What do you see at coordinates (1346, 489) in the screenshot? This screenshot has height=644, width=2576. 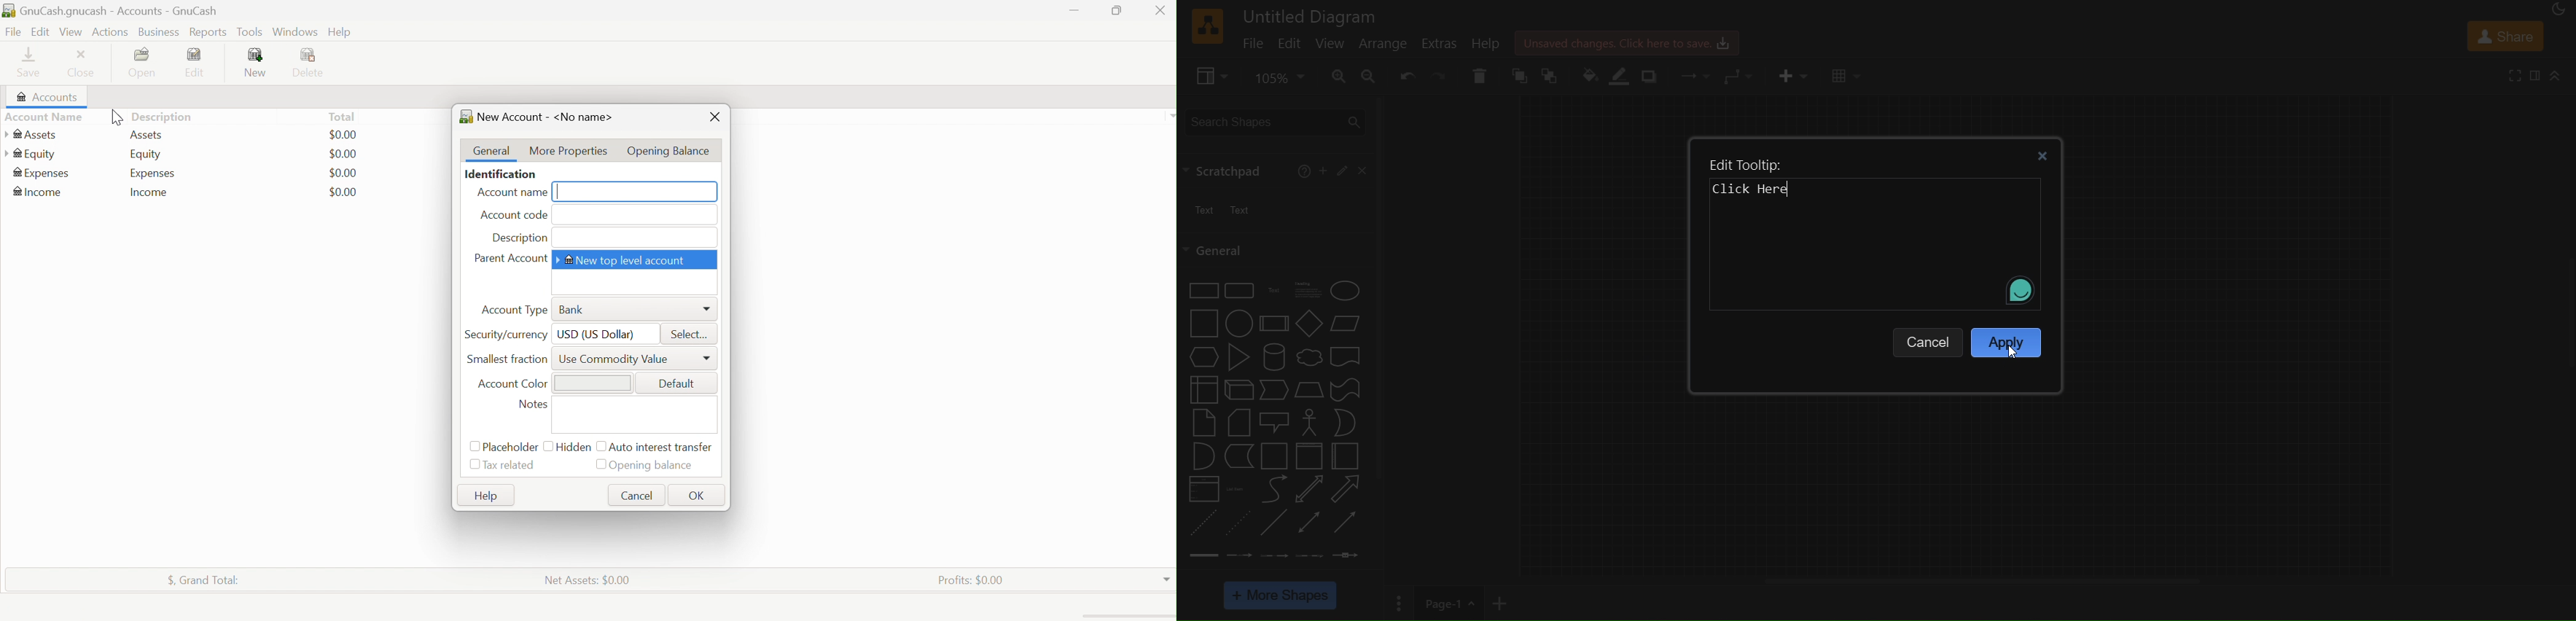 I see `arrow` at bounding box center [1346, 489].